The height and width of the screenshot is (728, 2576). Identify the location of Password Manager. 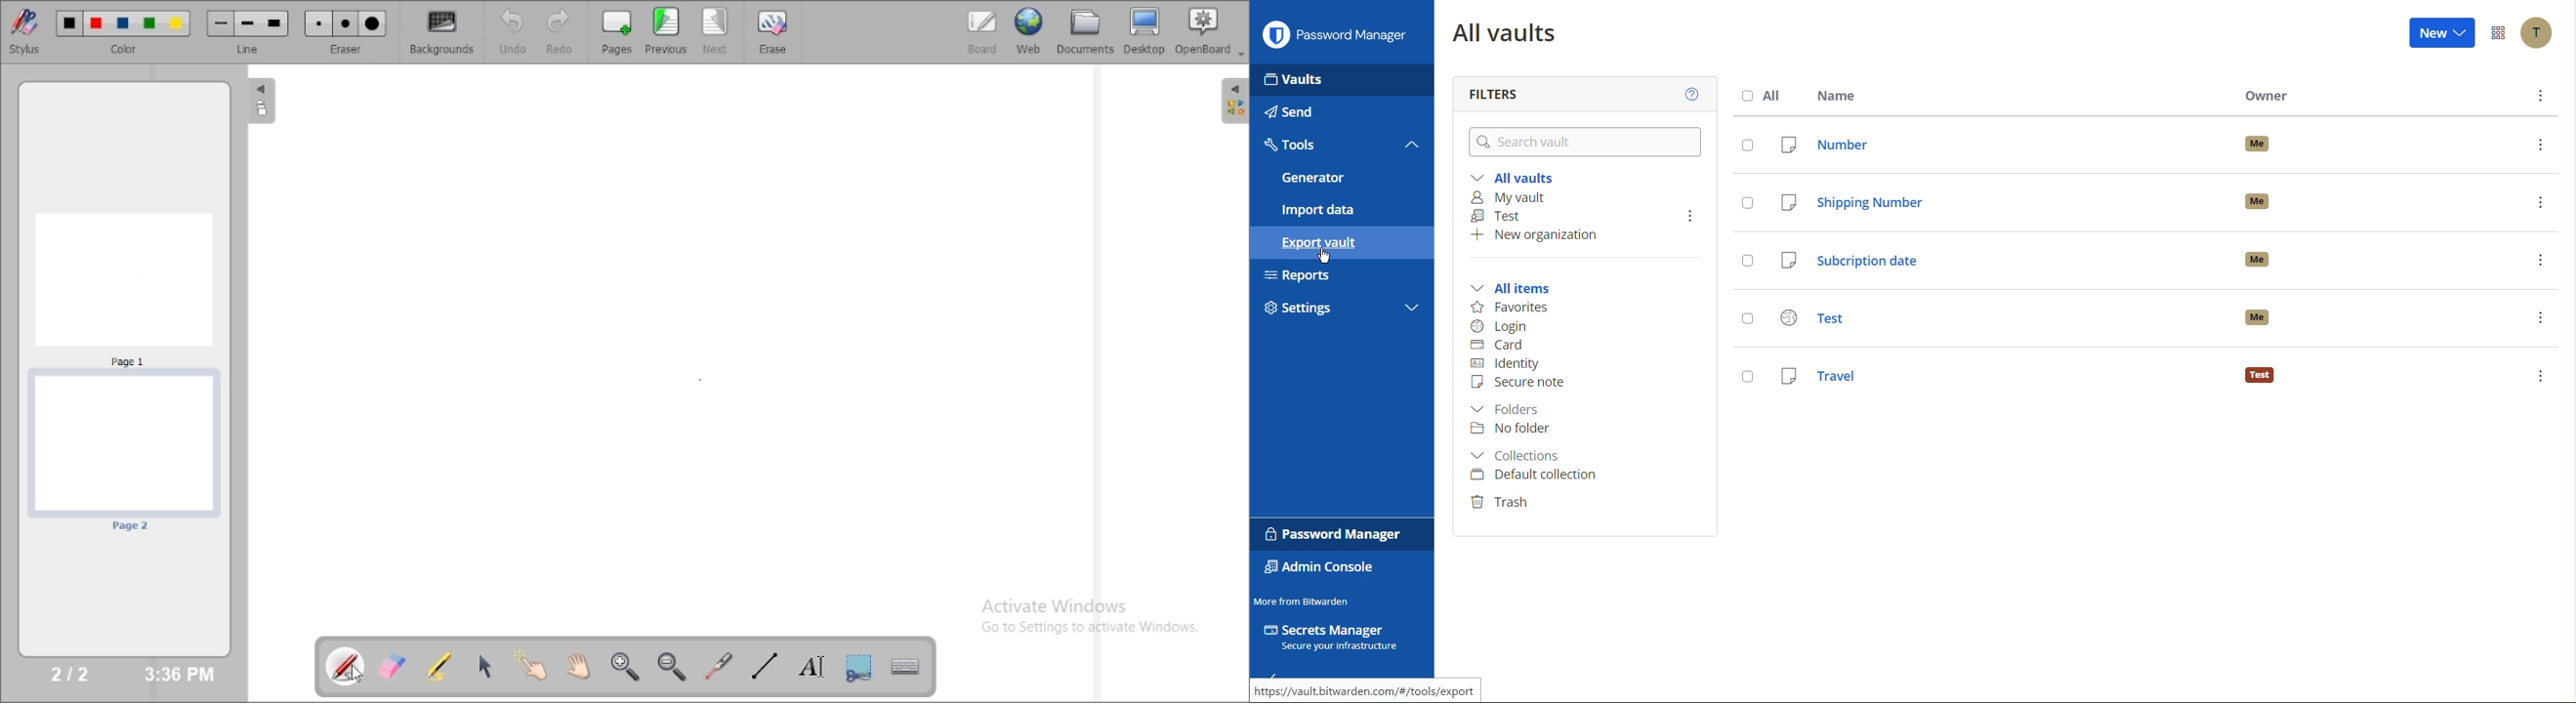
(1337, 37).